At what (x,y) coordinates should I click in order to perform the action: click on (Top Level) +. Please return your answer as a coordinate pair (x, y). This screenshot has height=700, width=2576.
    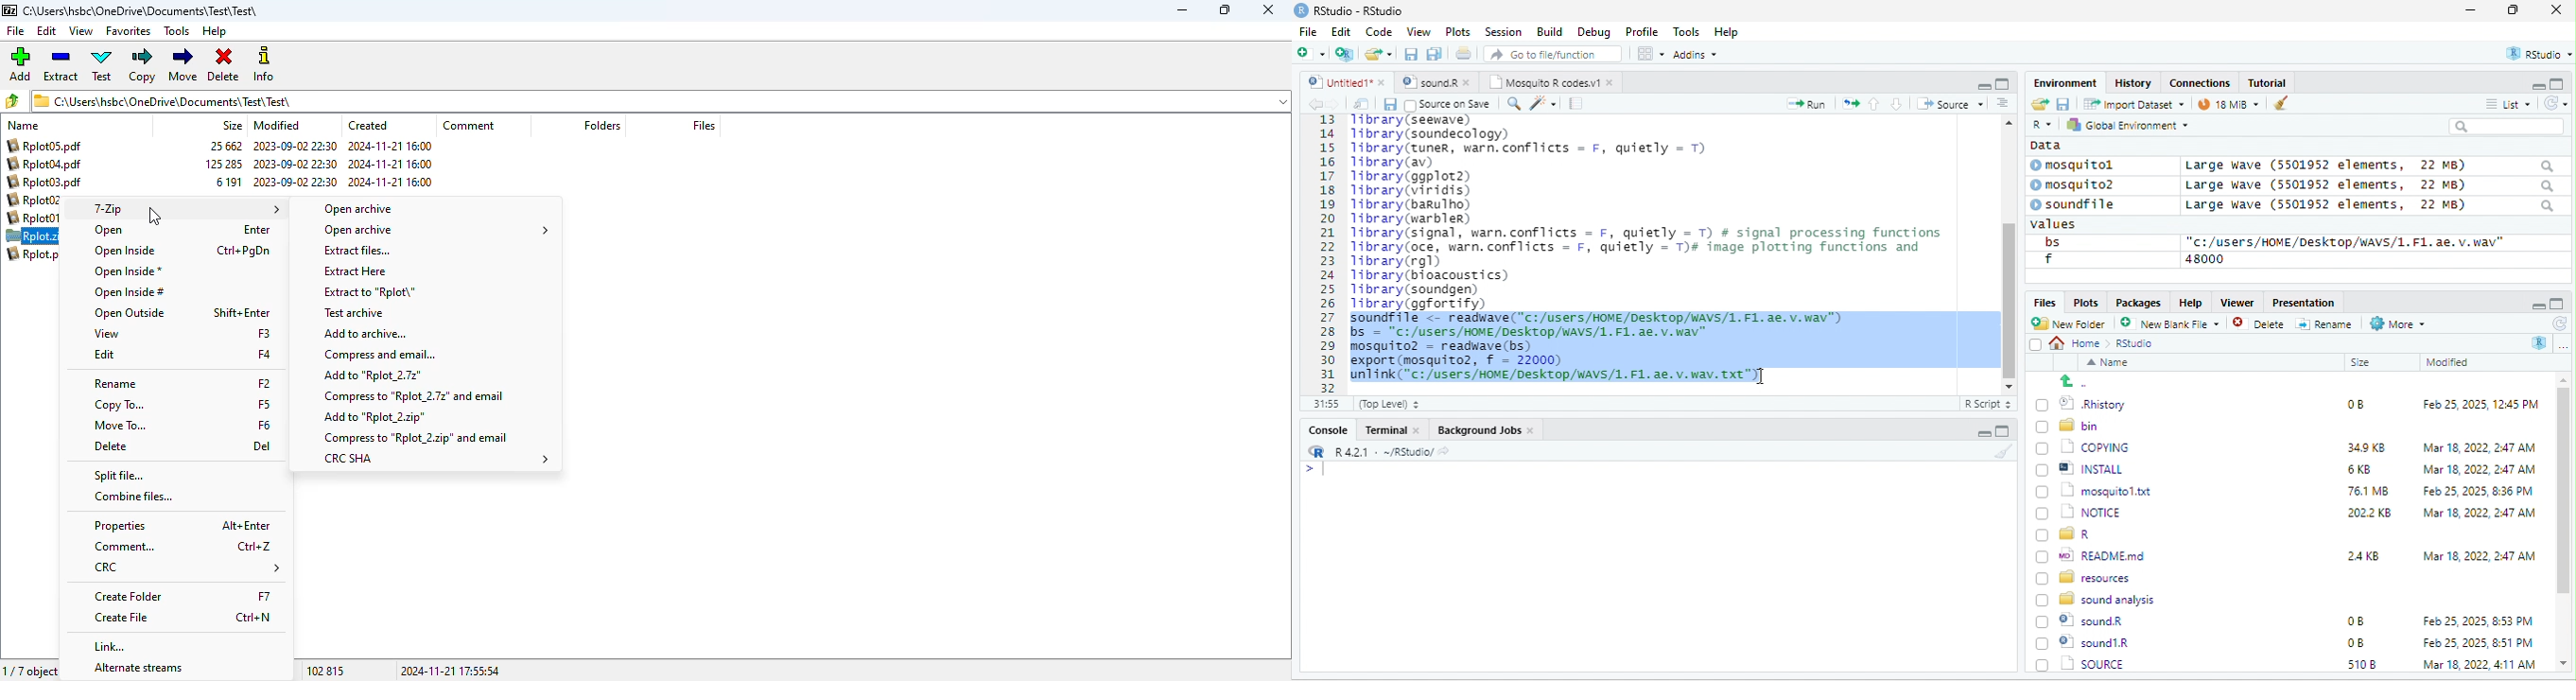
    Looking at the image, I should click on (1389, 404).